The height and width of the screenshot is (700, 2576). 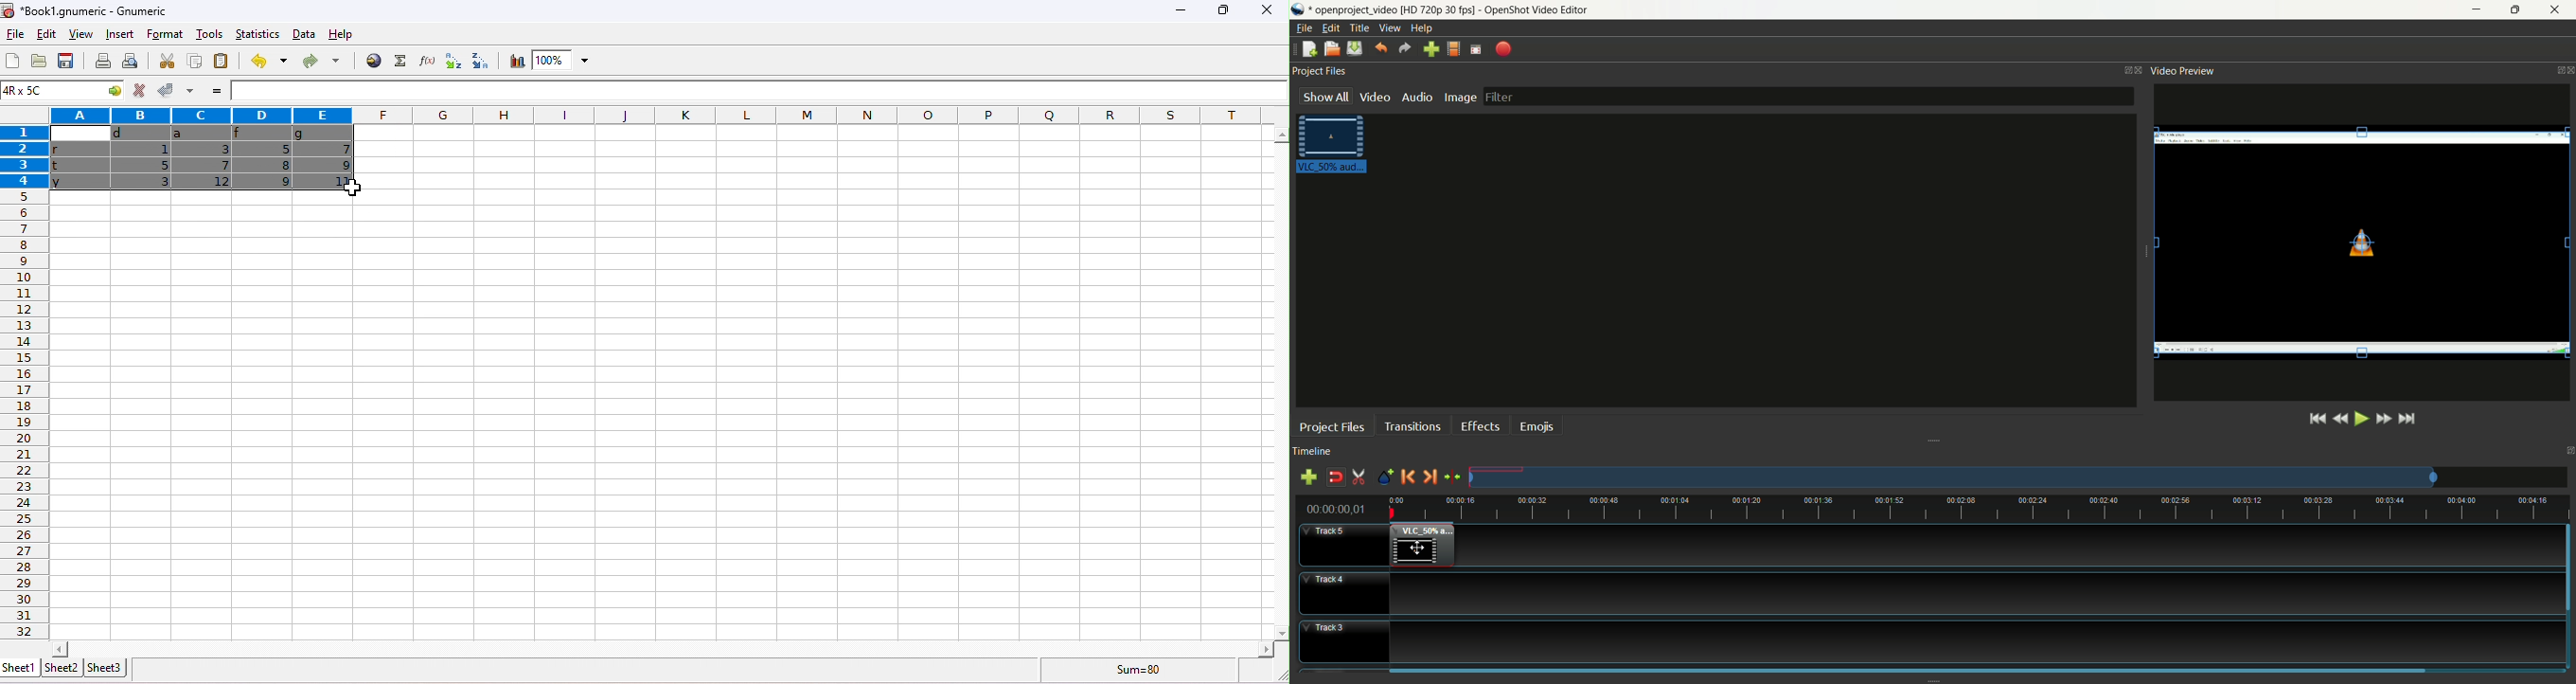 I want to click on next marker, so click(x=1431, y=476).